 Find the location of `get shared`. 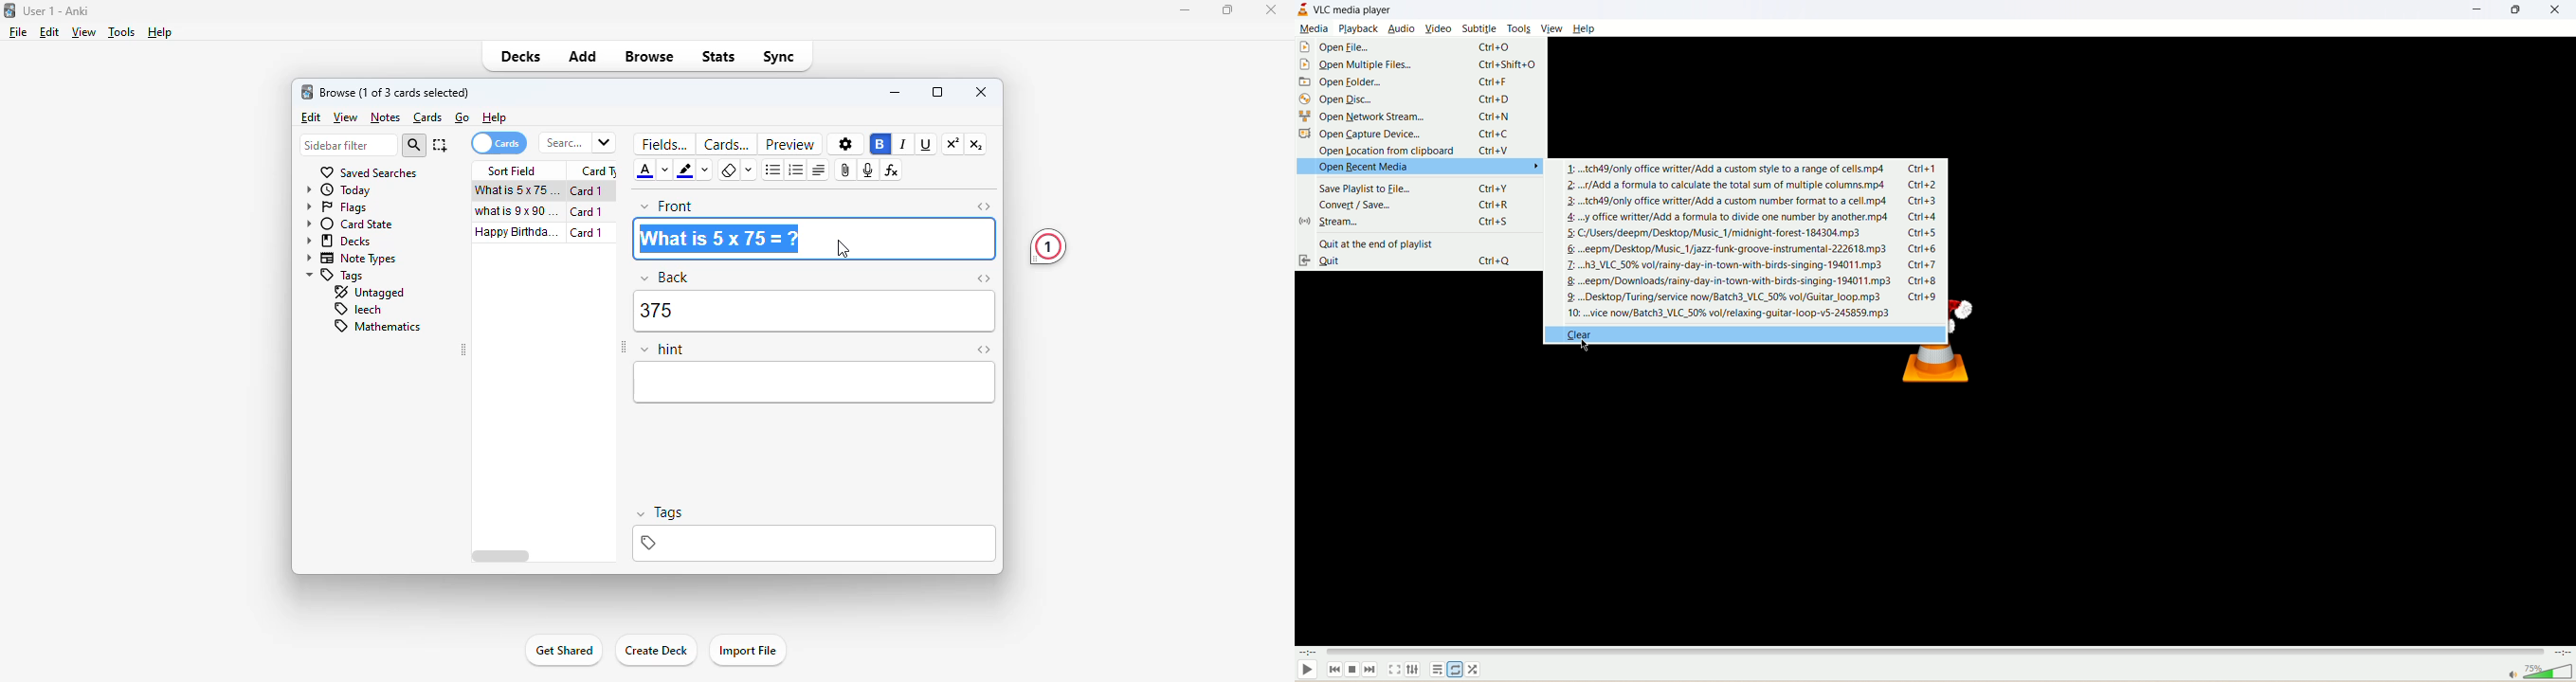

get shared is located at coordinates (563, 652).